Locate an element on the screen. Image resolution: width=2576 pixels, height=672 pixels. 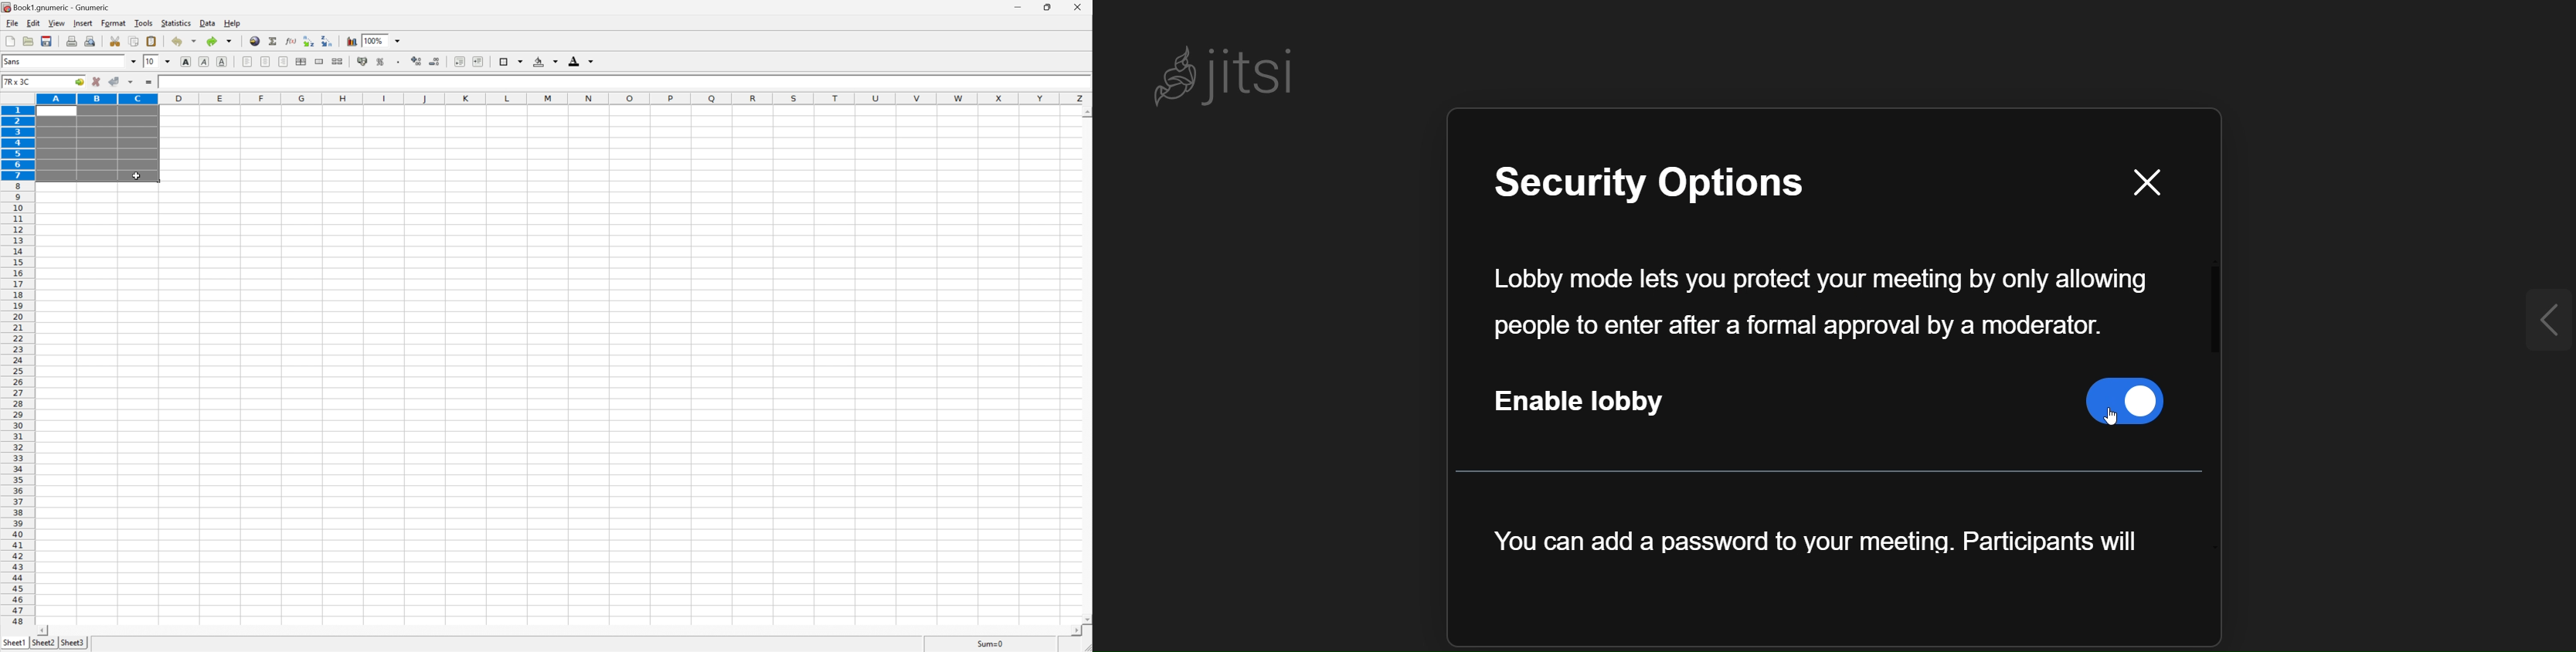
background color is located at coordinates (546, 61).